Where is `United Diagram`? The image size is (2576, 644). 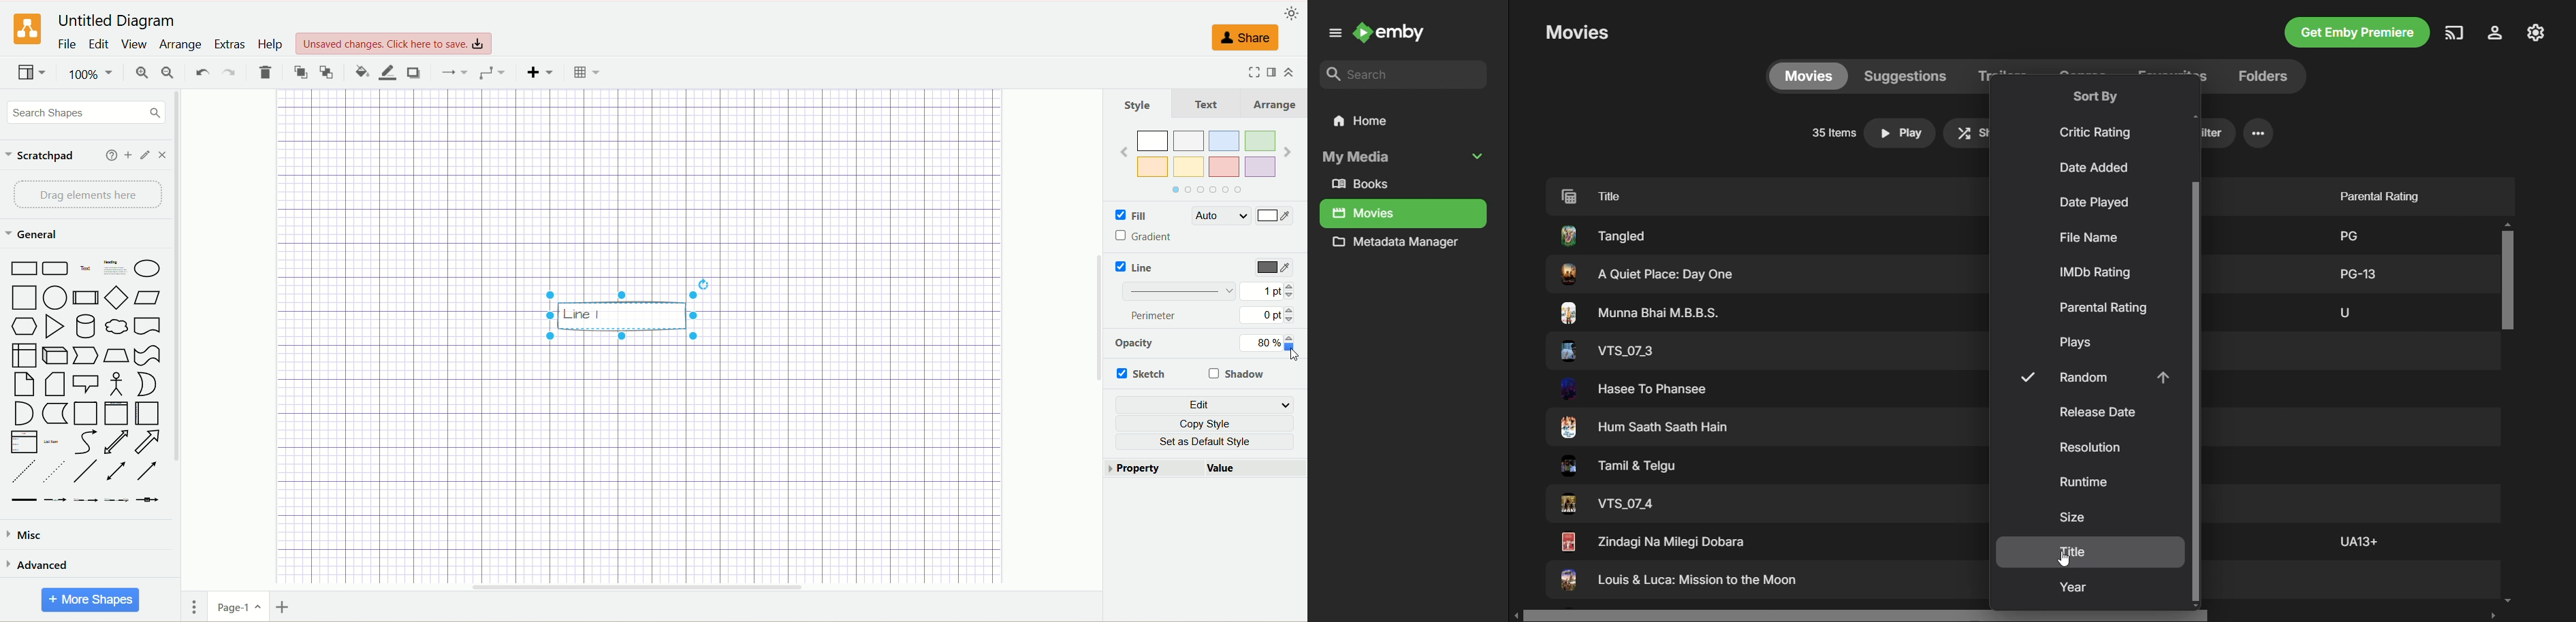
United Diagram is located at coordinates (117, 21).